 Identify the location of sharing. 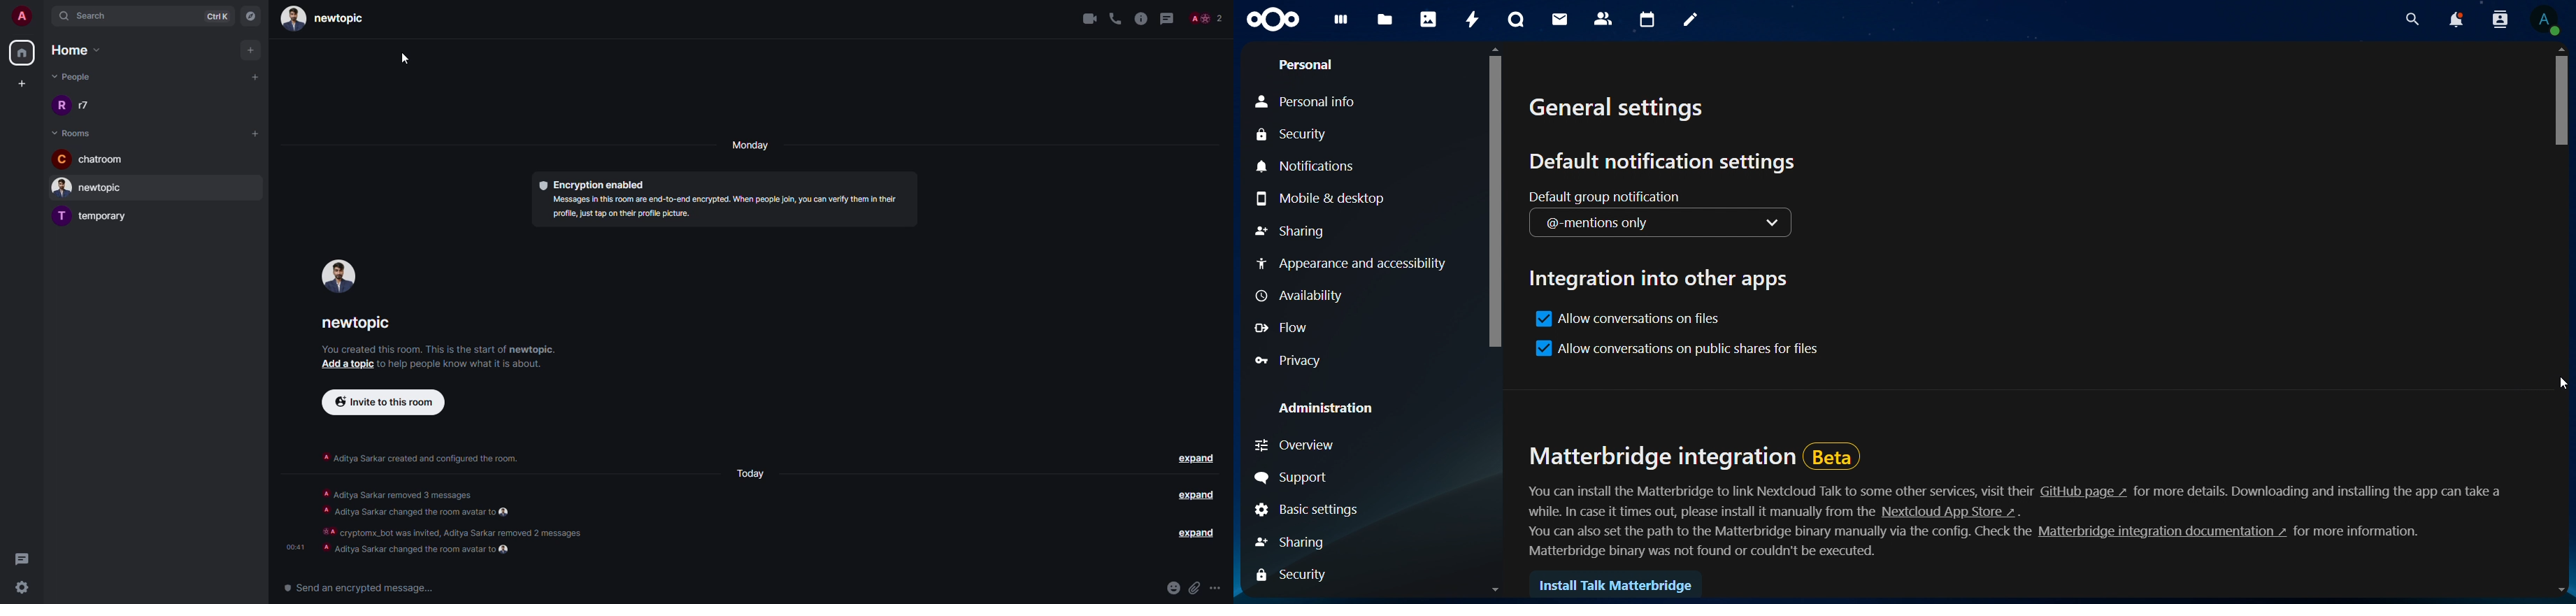
(1288, 574).